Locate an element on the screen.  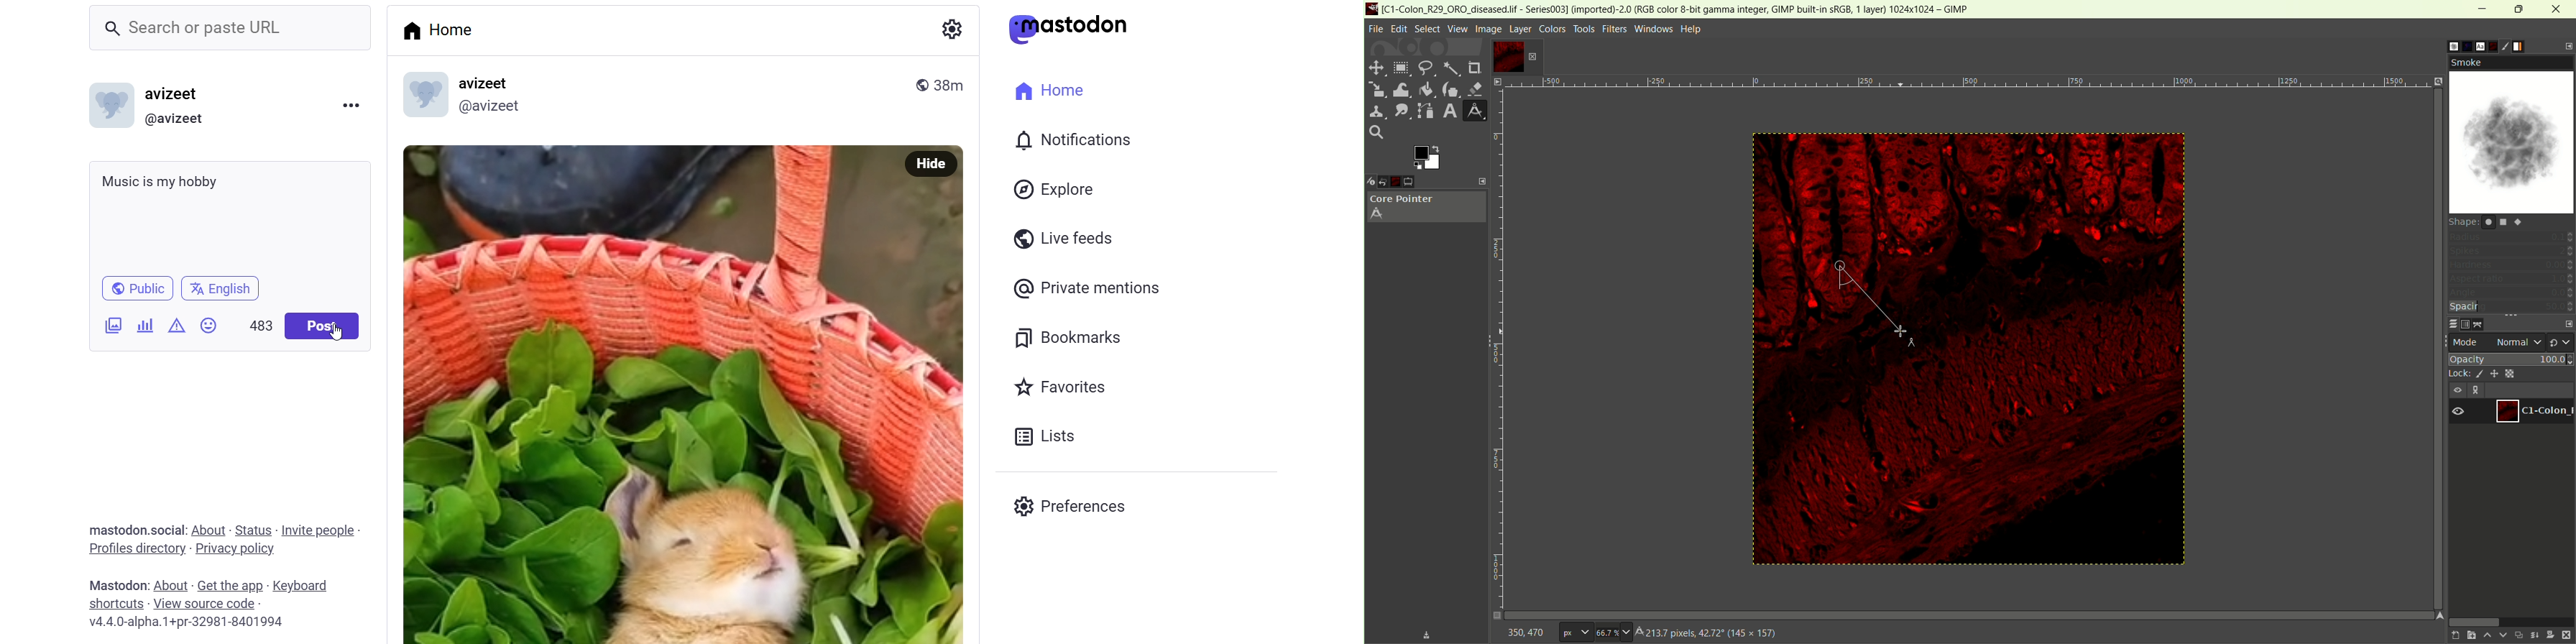
mask layer is located at coordinates (2551, 636).